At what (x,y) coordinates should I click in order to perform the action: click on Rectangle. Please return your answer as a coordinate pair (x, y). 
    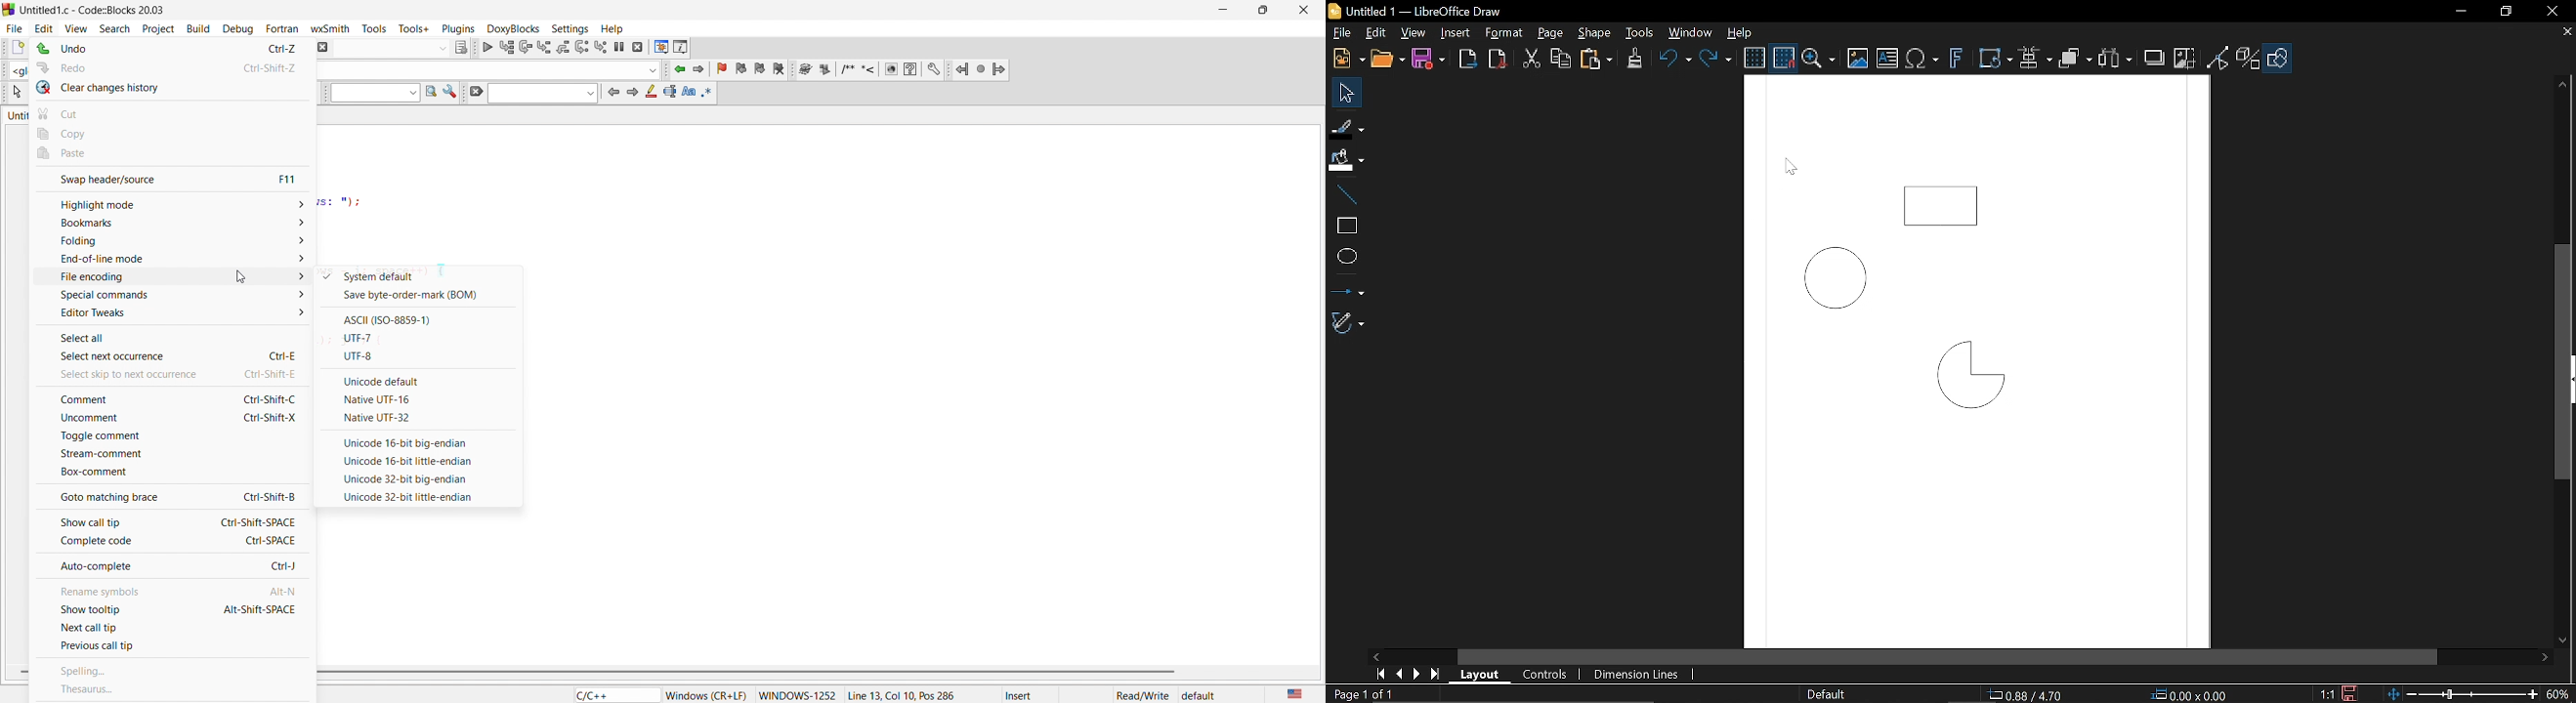
    Looking at the image, I should click on (1943, 201).